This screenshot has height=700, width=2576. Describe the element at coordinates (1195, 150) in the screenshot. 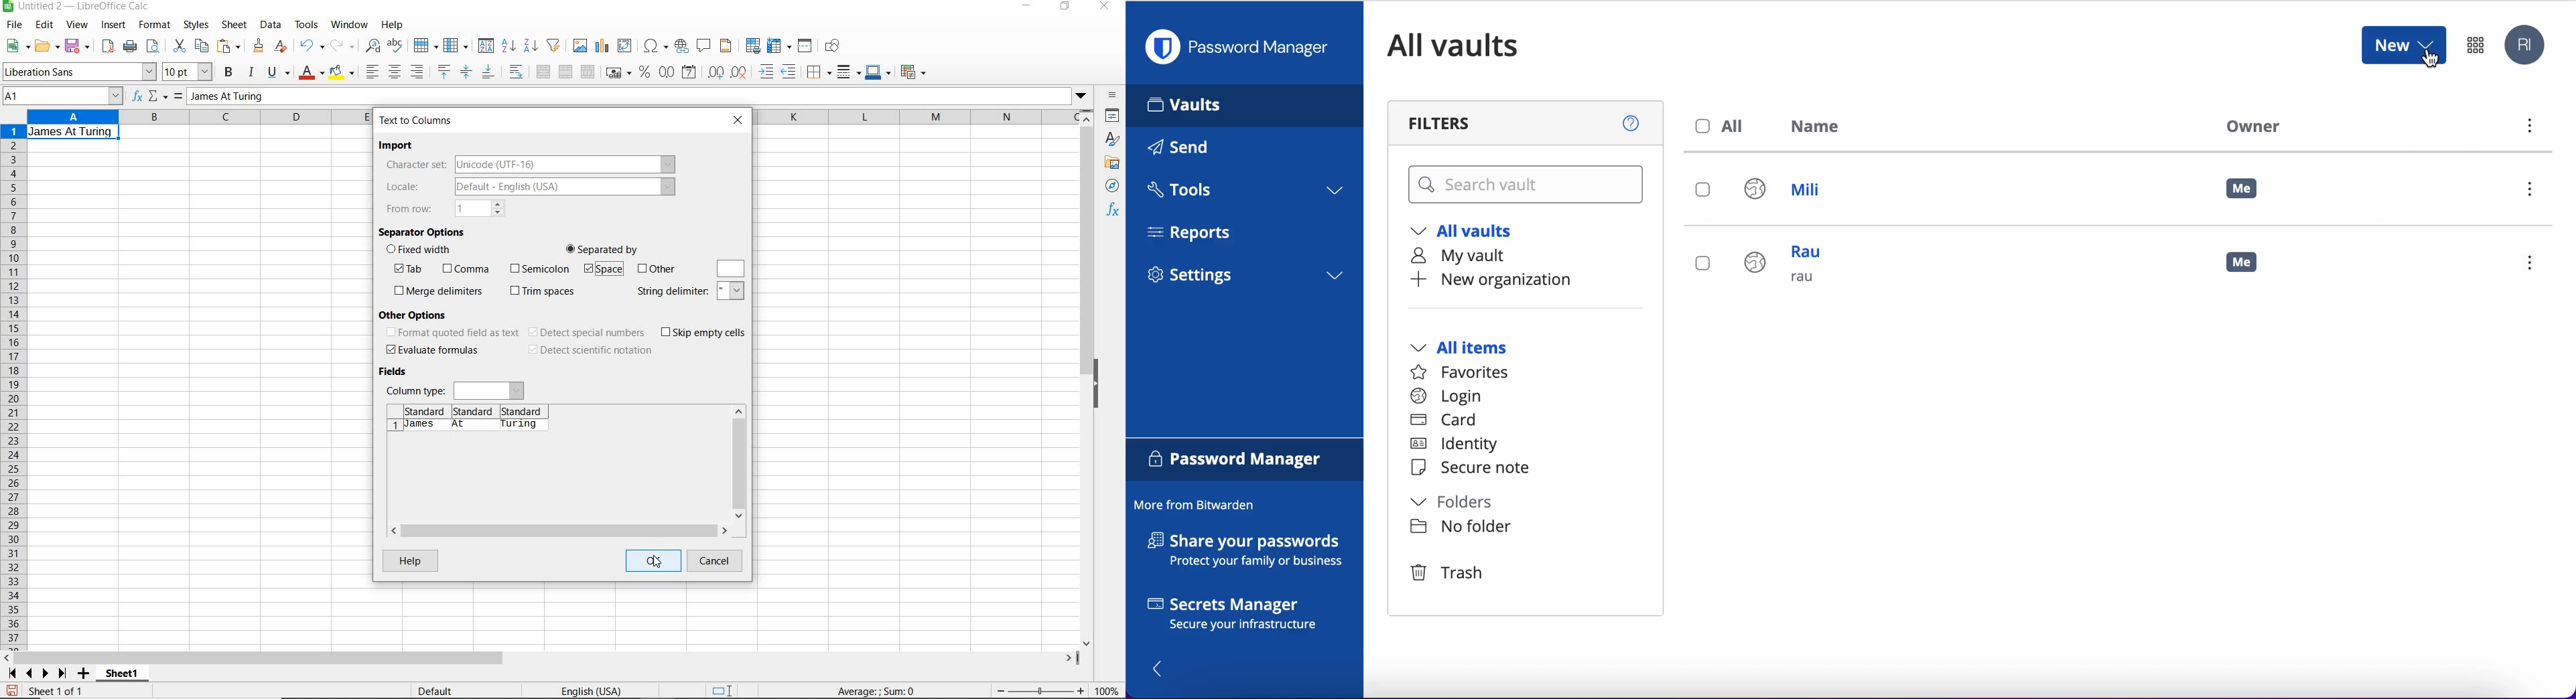

I see `send` at that location.